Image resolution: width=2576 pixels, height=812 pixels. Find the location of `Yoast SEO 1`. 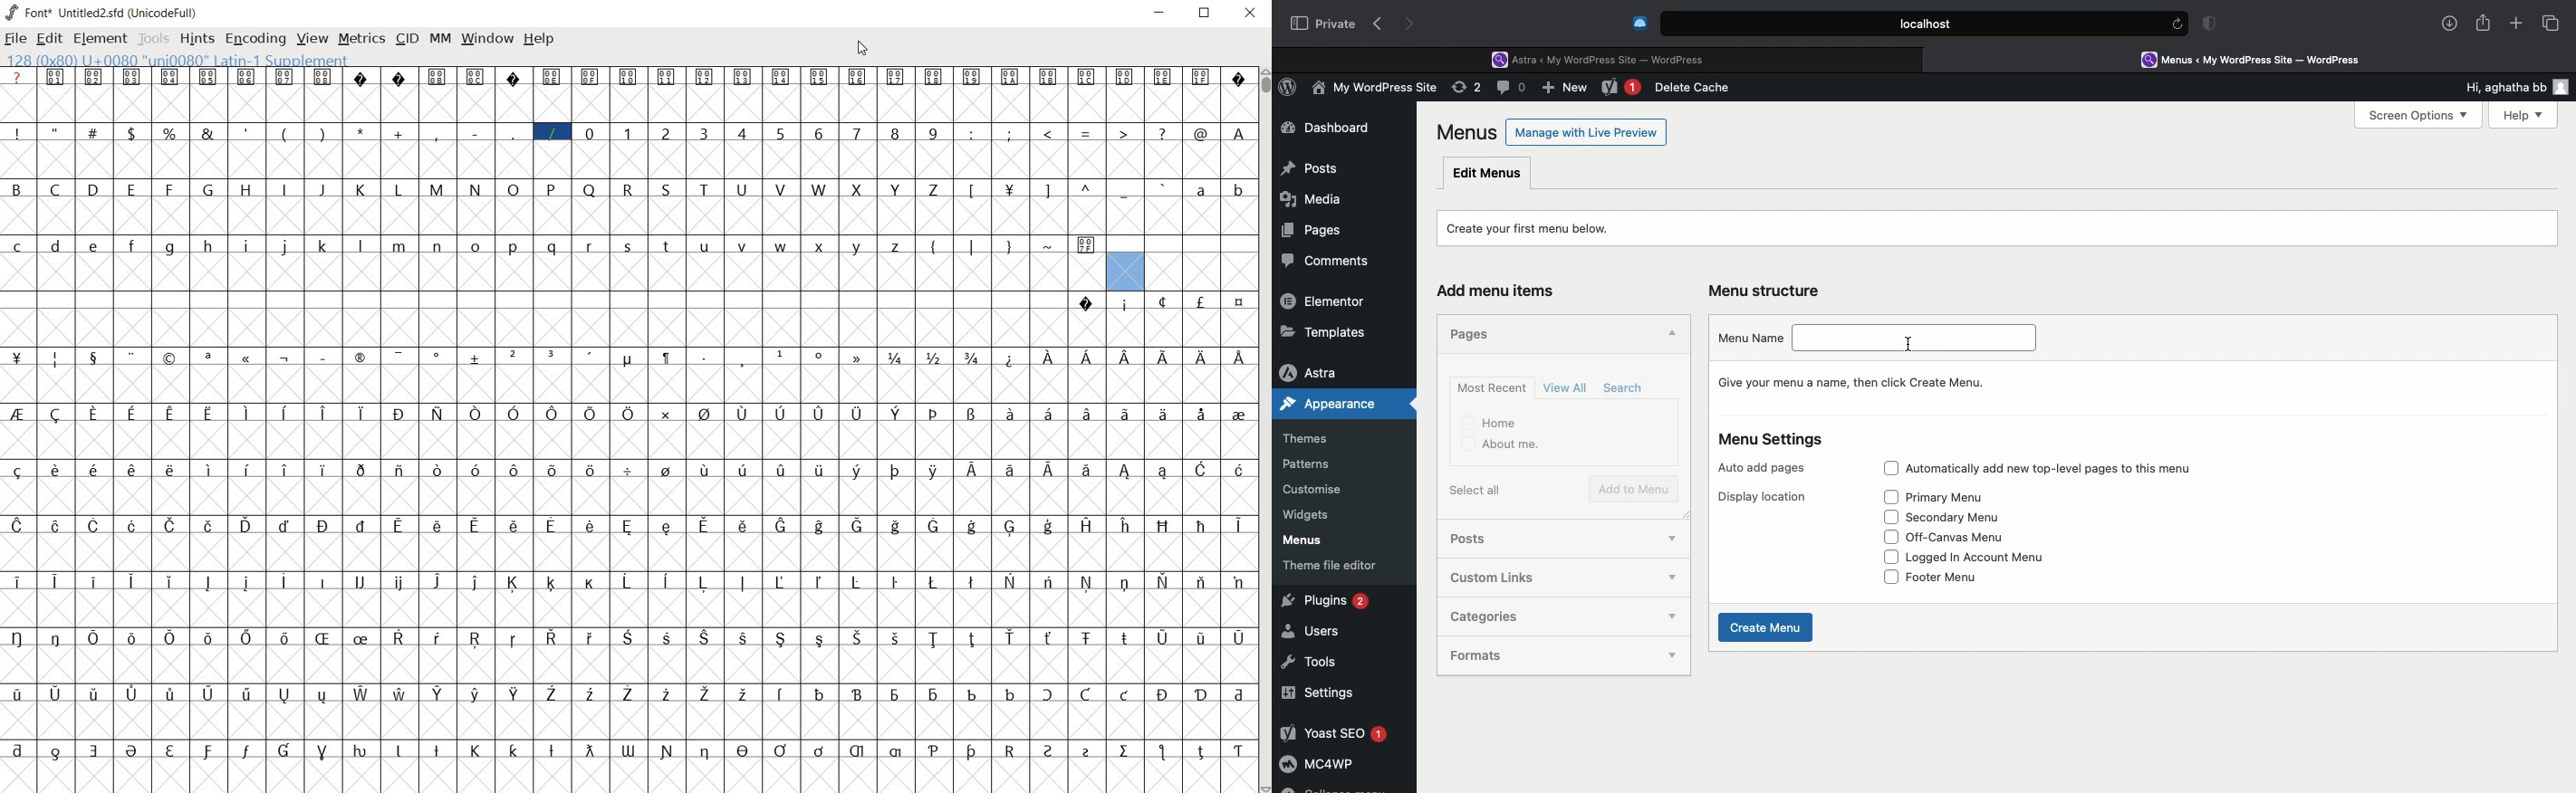

Yoast SEO 1 is located at coordinates (1332, 732).